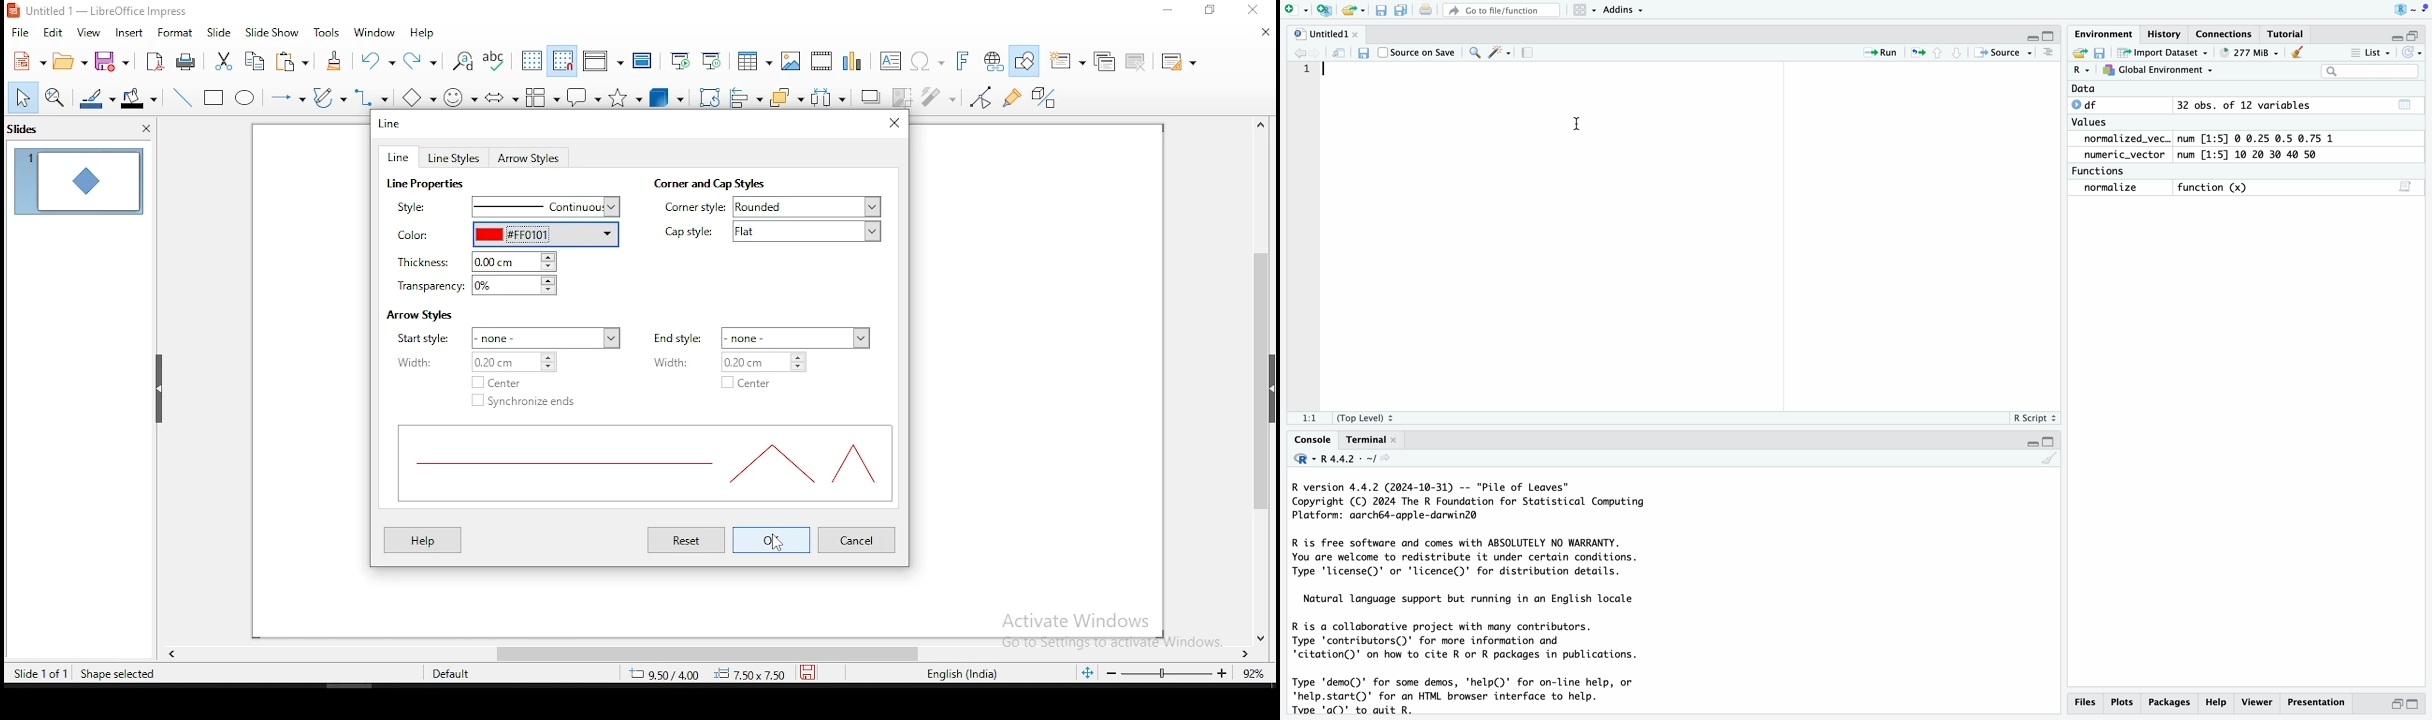 This screenshot has height=728, width=2436. Describe the element at coordinates (2315, 700) in the screenshot. I see `Presentation` at that location.